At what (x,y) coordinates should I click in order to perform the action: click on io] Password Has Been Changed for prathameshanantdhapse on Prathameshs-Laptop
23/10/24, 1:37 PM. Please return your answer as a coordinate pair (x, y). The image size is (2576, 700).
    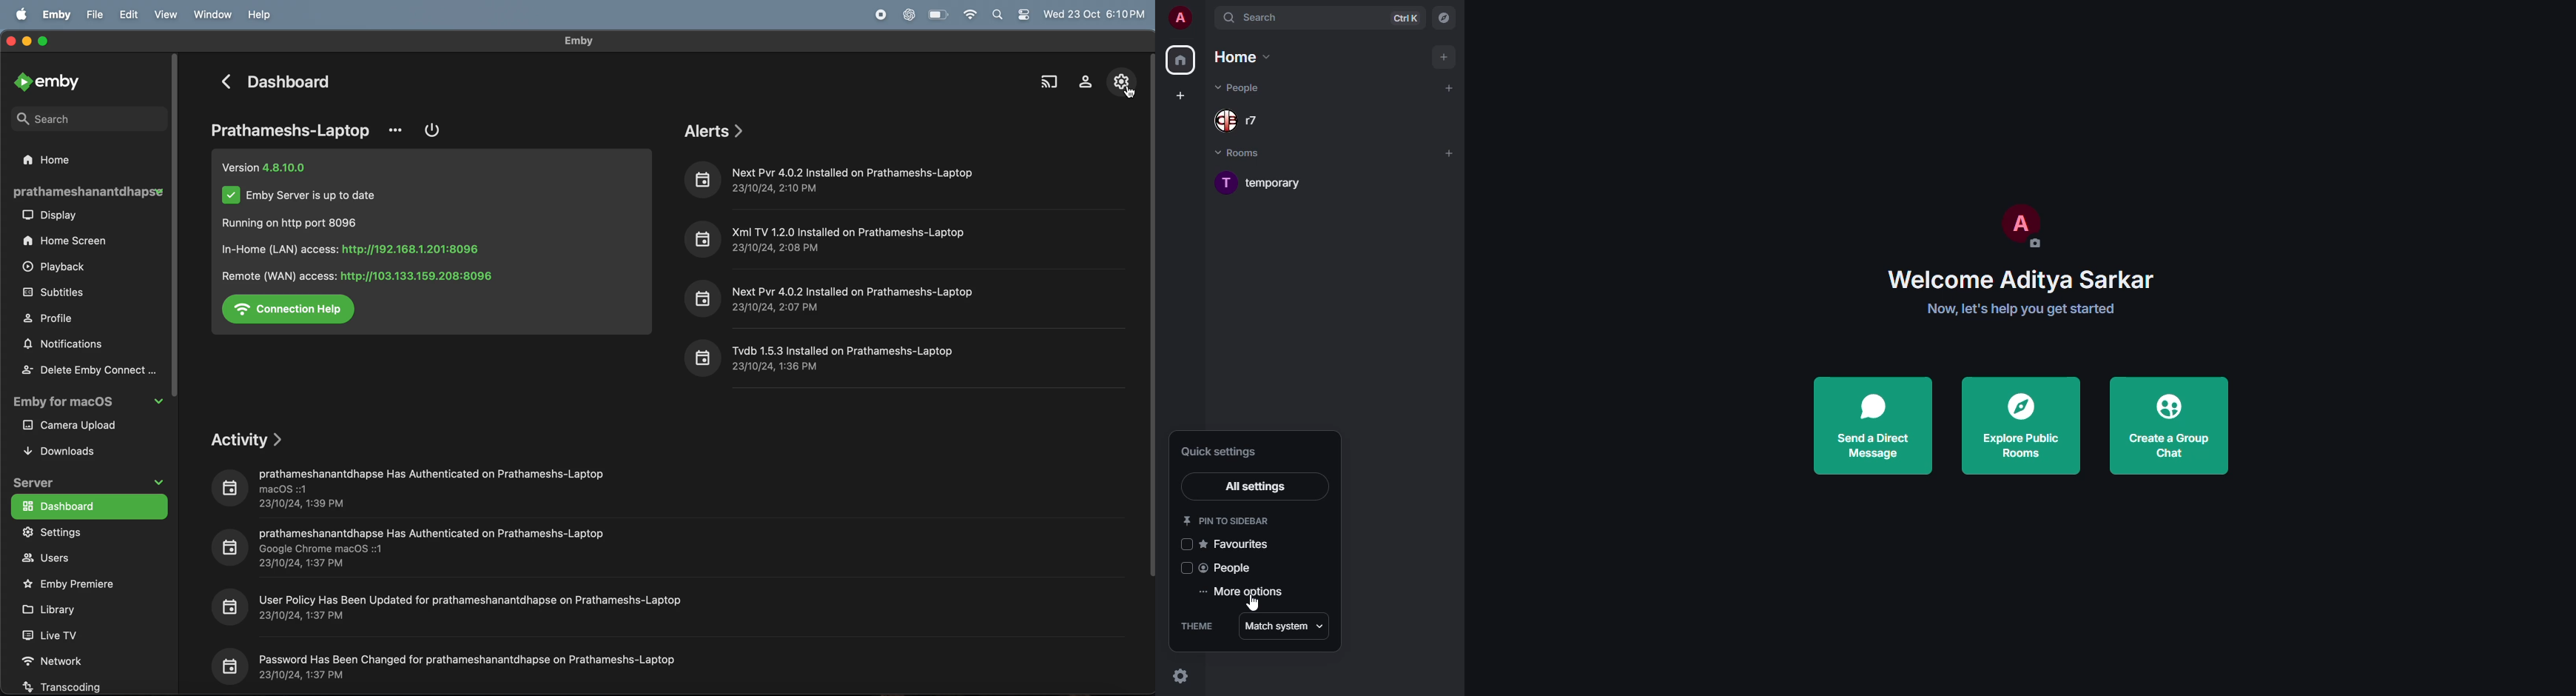
    Looking at the image, I should click on (458, 665).